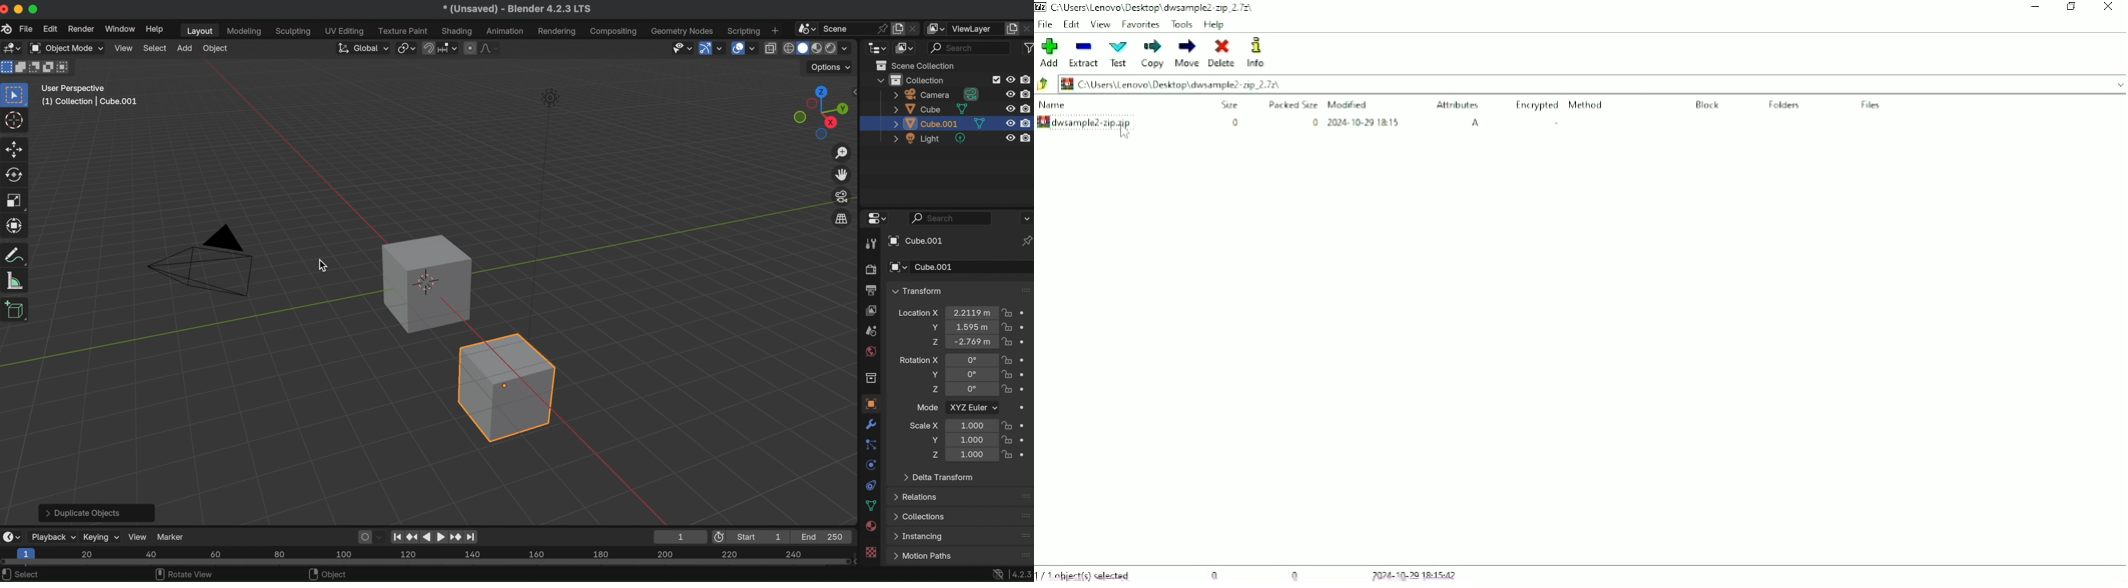 The height and width of the screenshot is (588, 2128). What do you see at coordinates (1119, 54) in the screenshot?
I see `Text` at bounding box center [1119, 54].